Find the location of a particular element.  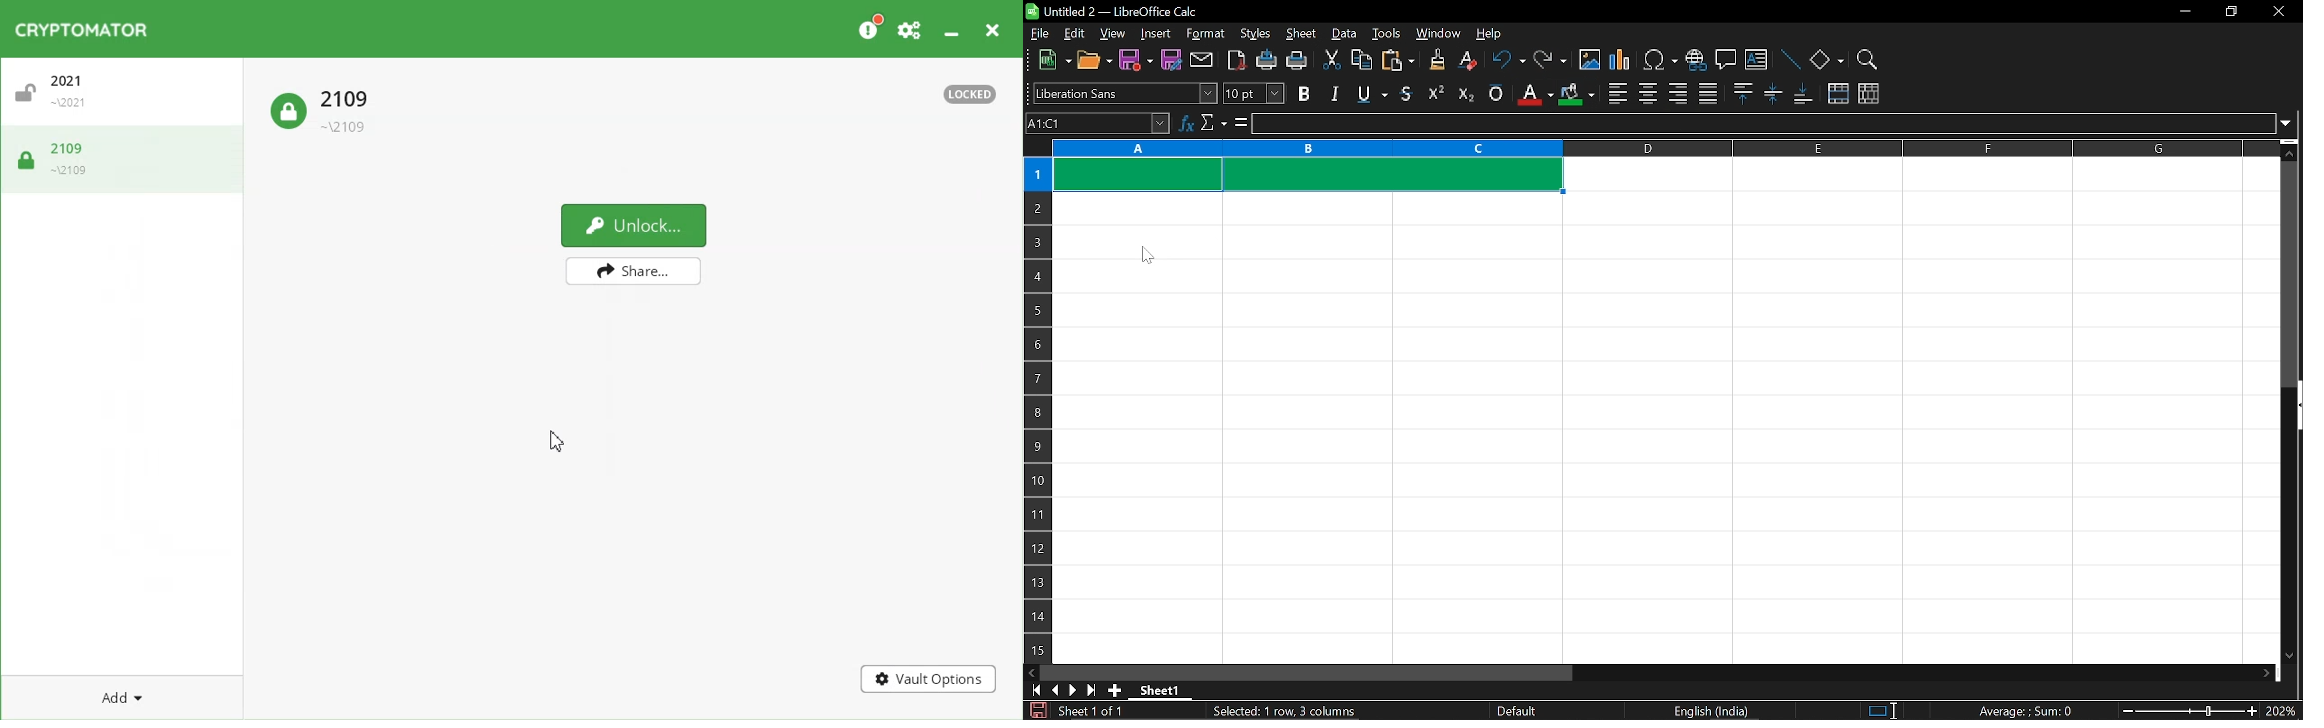

window is located at coordinates (1438, 34).